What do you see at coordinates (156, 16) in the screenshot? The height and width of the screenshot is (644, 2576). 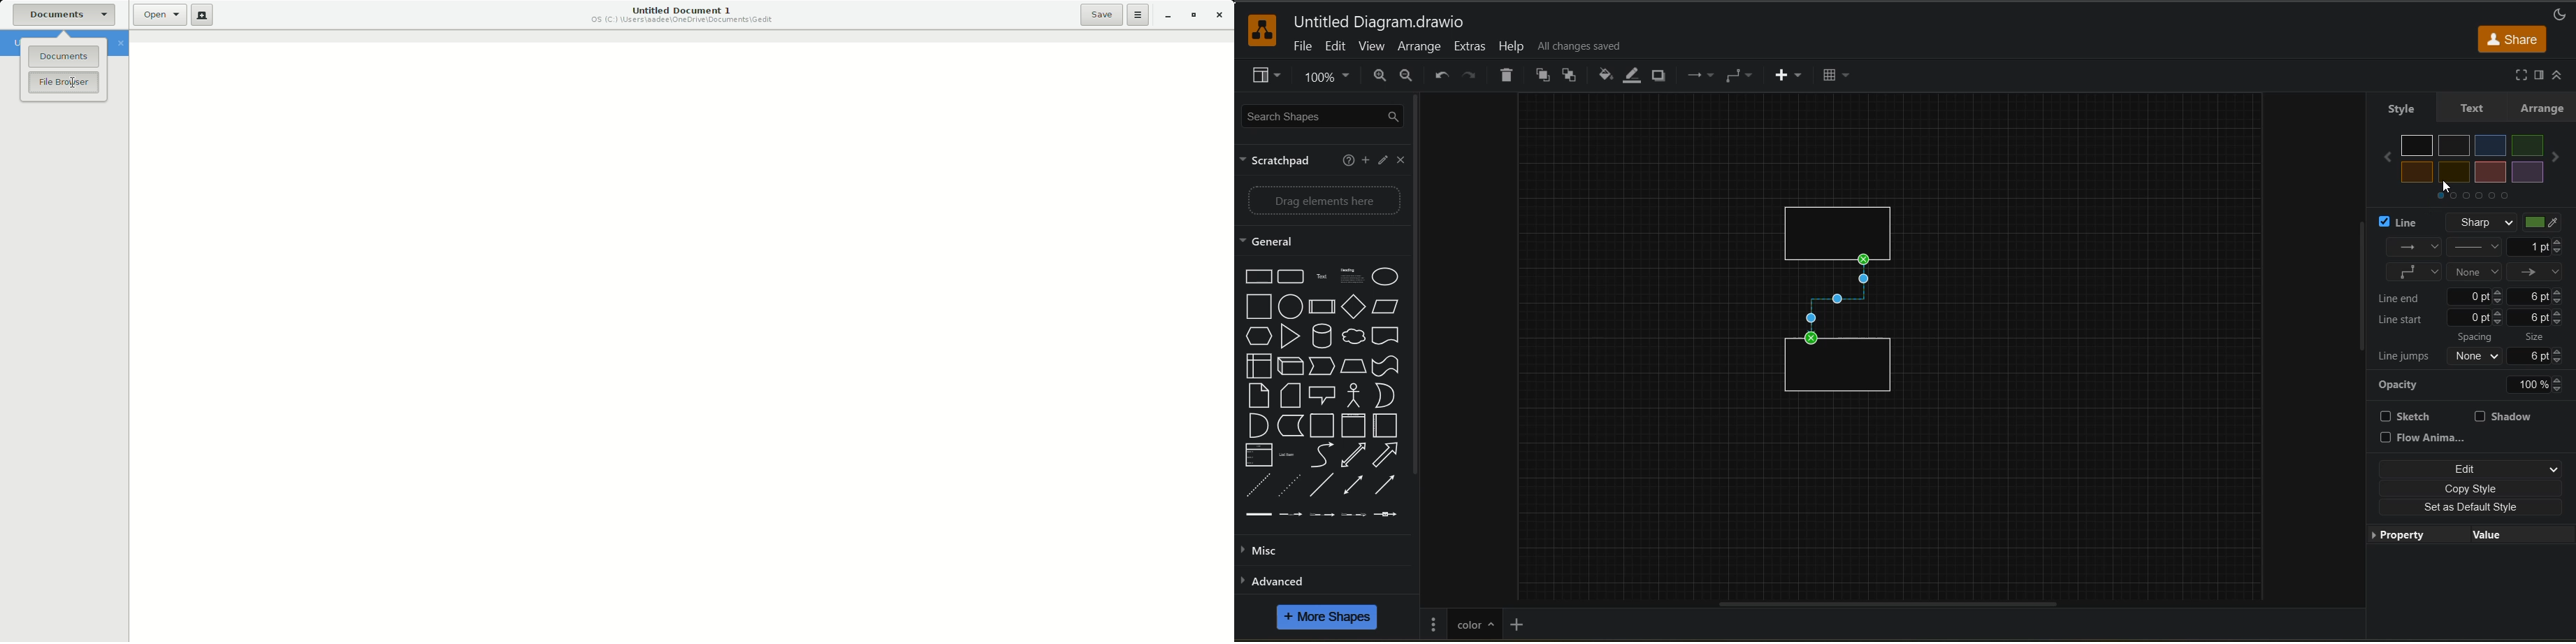 I see `Open` at bounding box center [156, 16].